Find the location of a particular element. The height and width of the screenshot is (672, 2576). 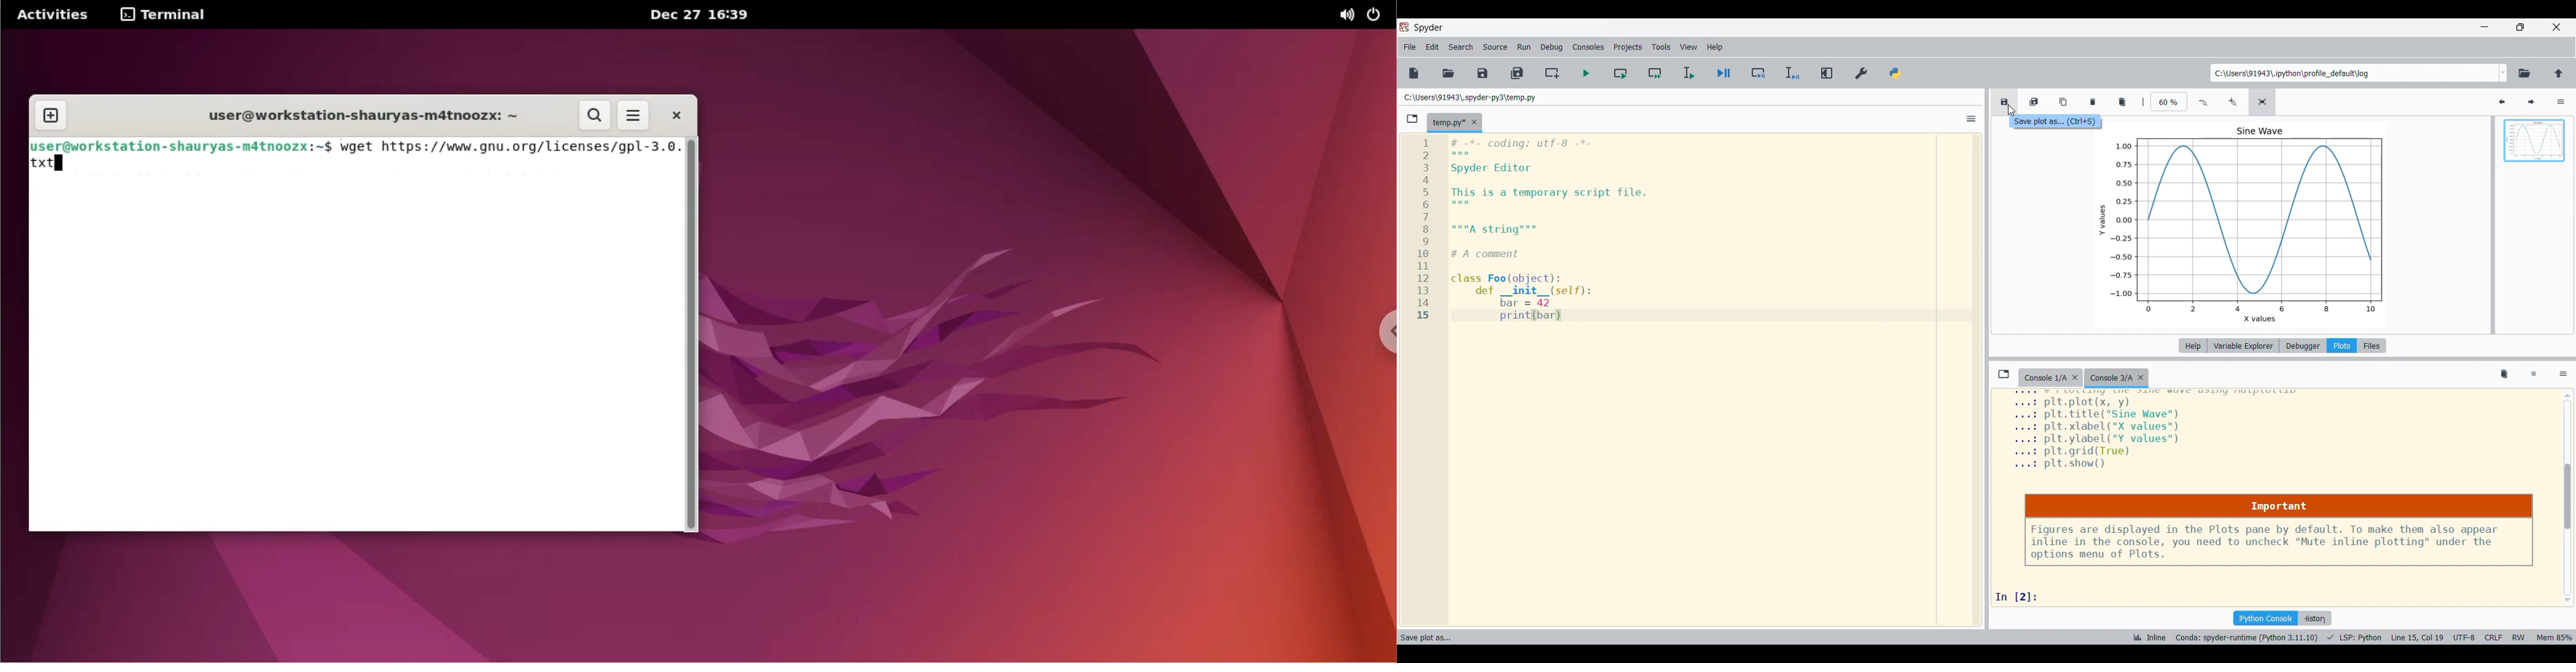

save plot as is located at coordinates (1432, 635).